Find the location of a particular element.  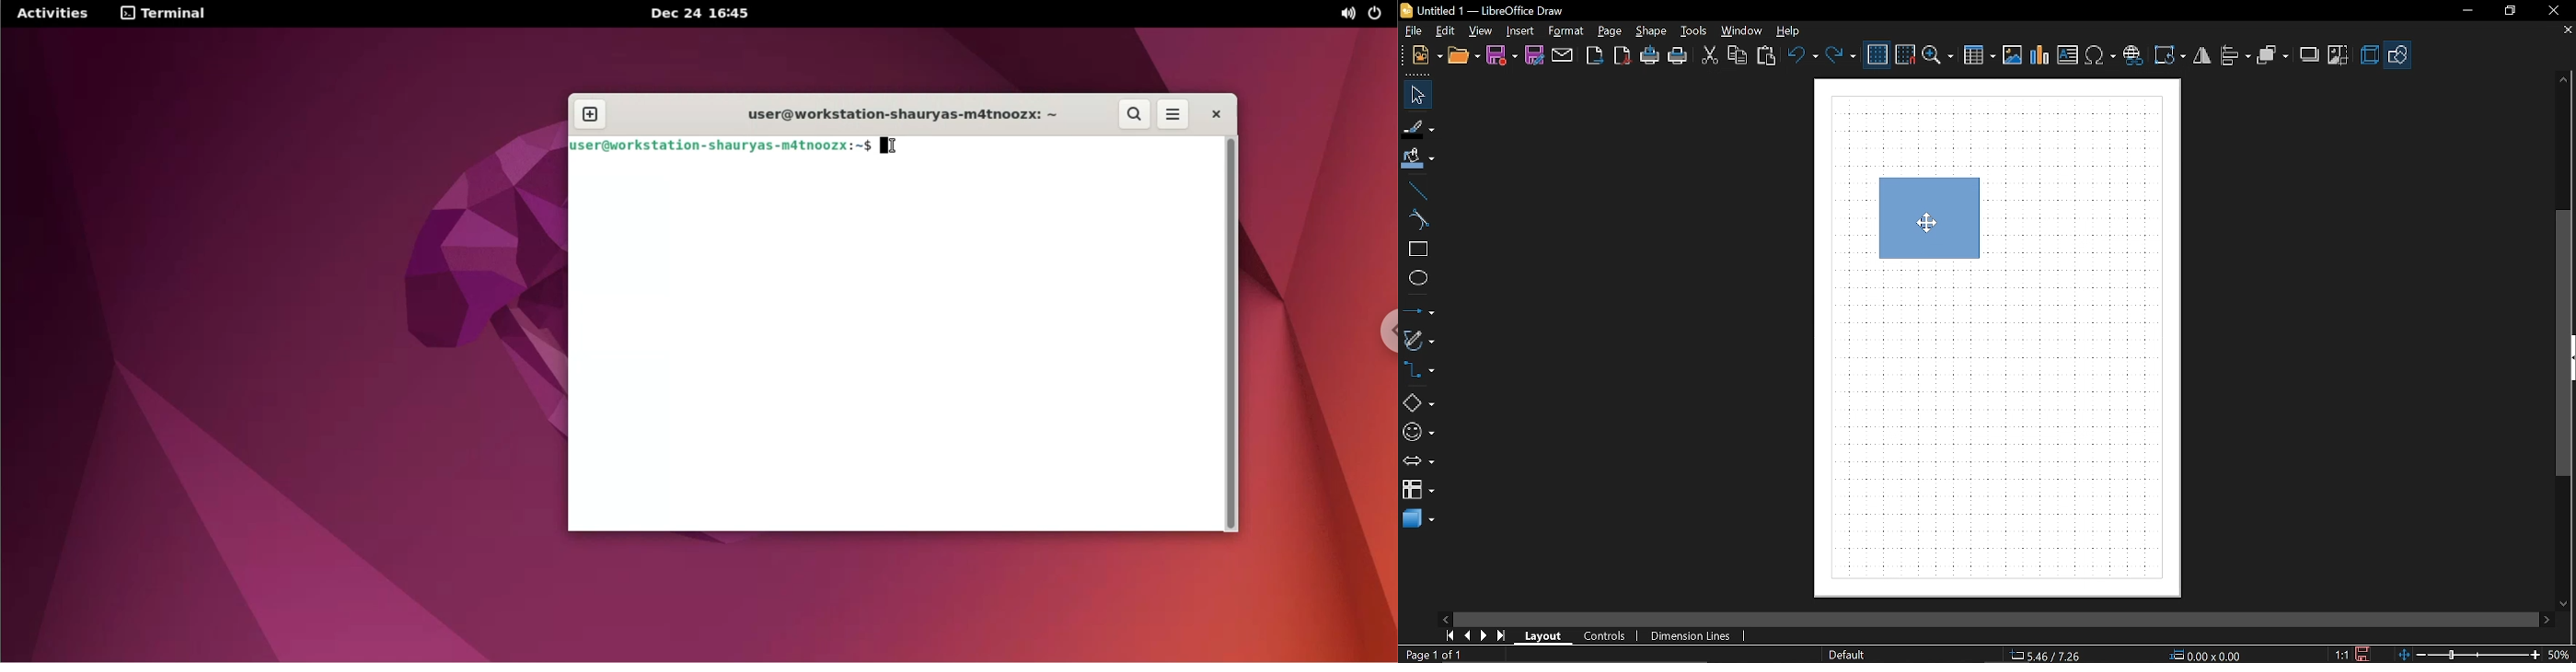

Current zoom is located at coordinates (2558, 654).